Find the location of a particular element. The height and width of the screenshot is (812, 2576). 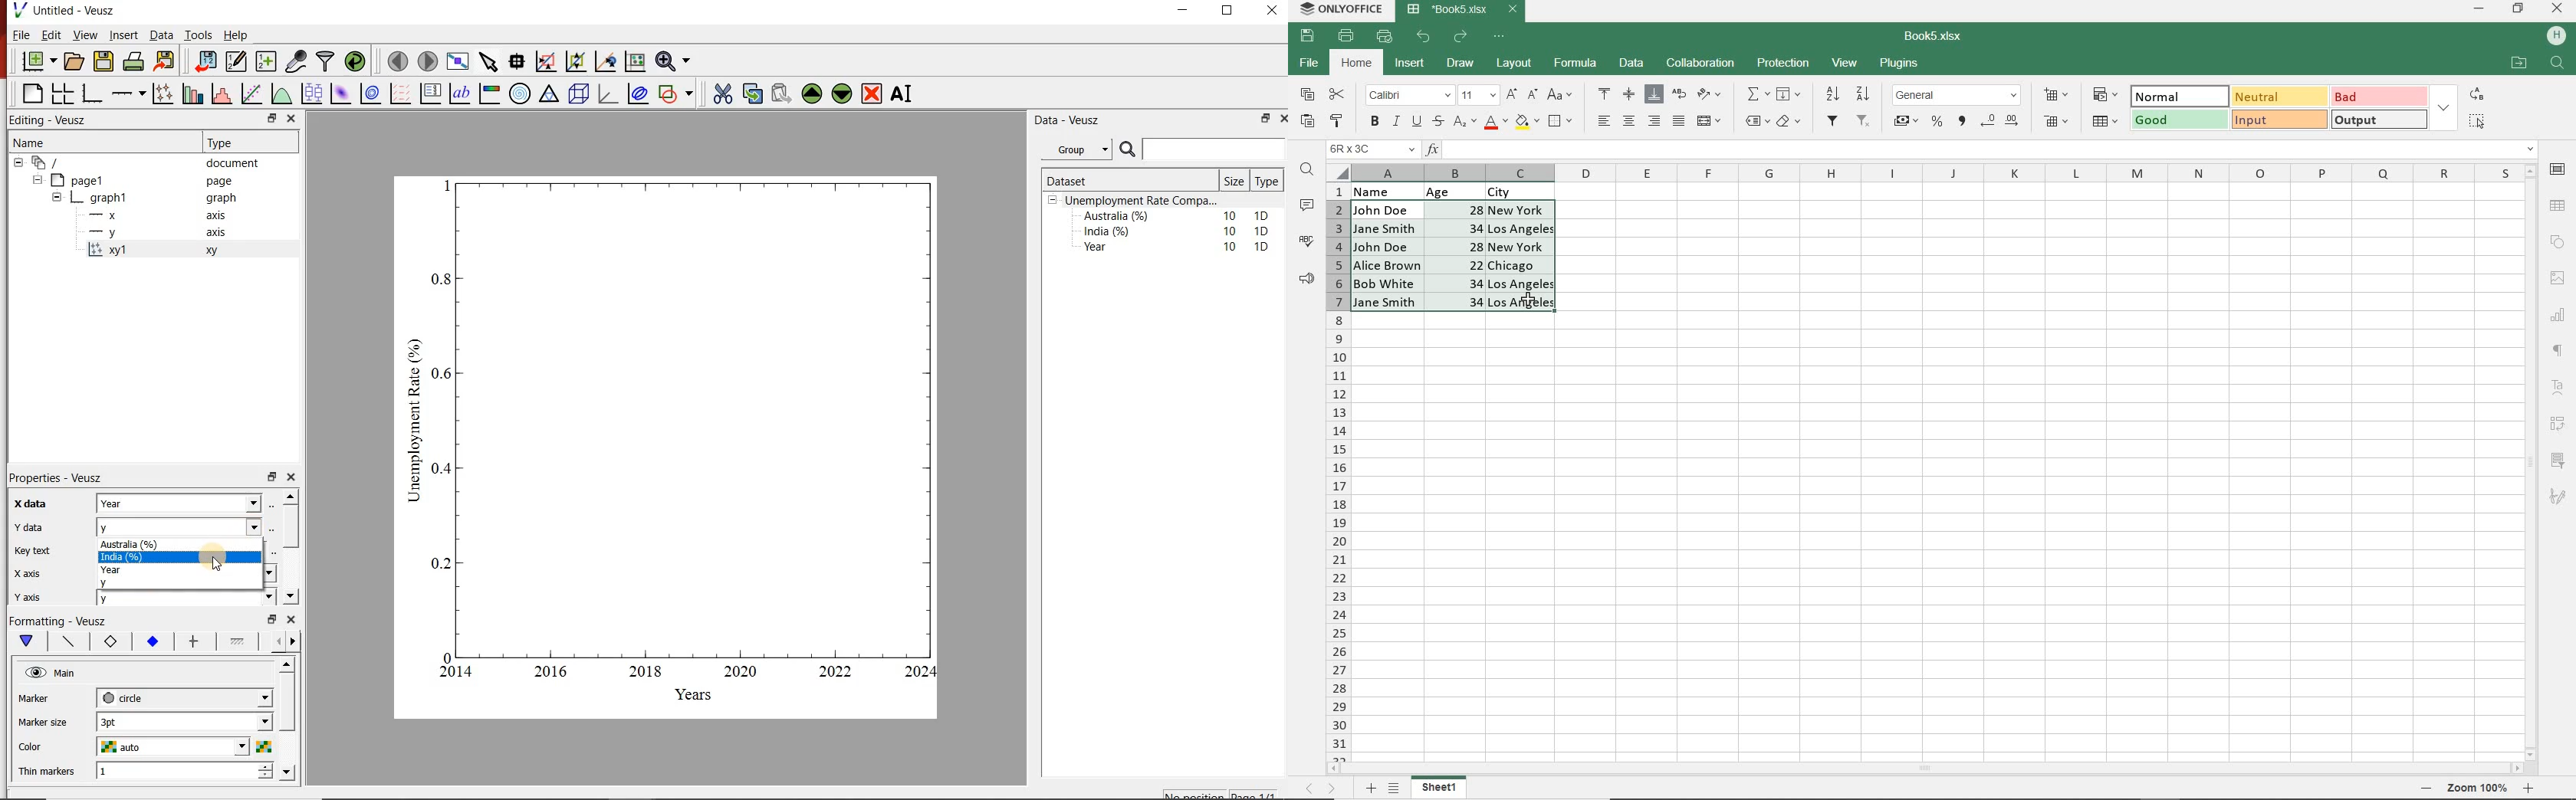

NAME MANAGER is located at coordinates (1372, 149).